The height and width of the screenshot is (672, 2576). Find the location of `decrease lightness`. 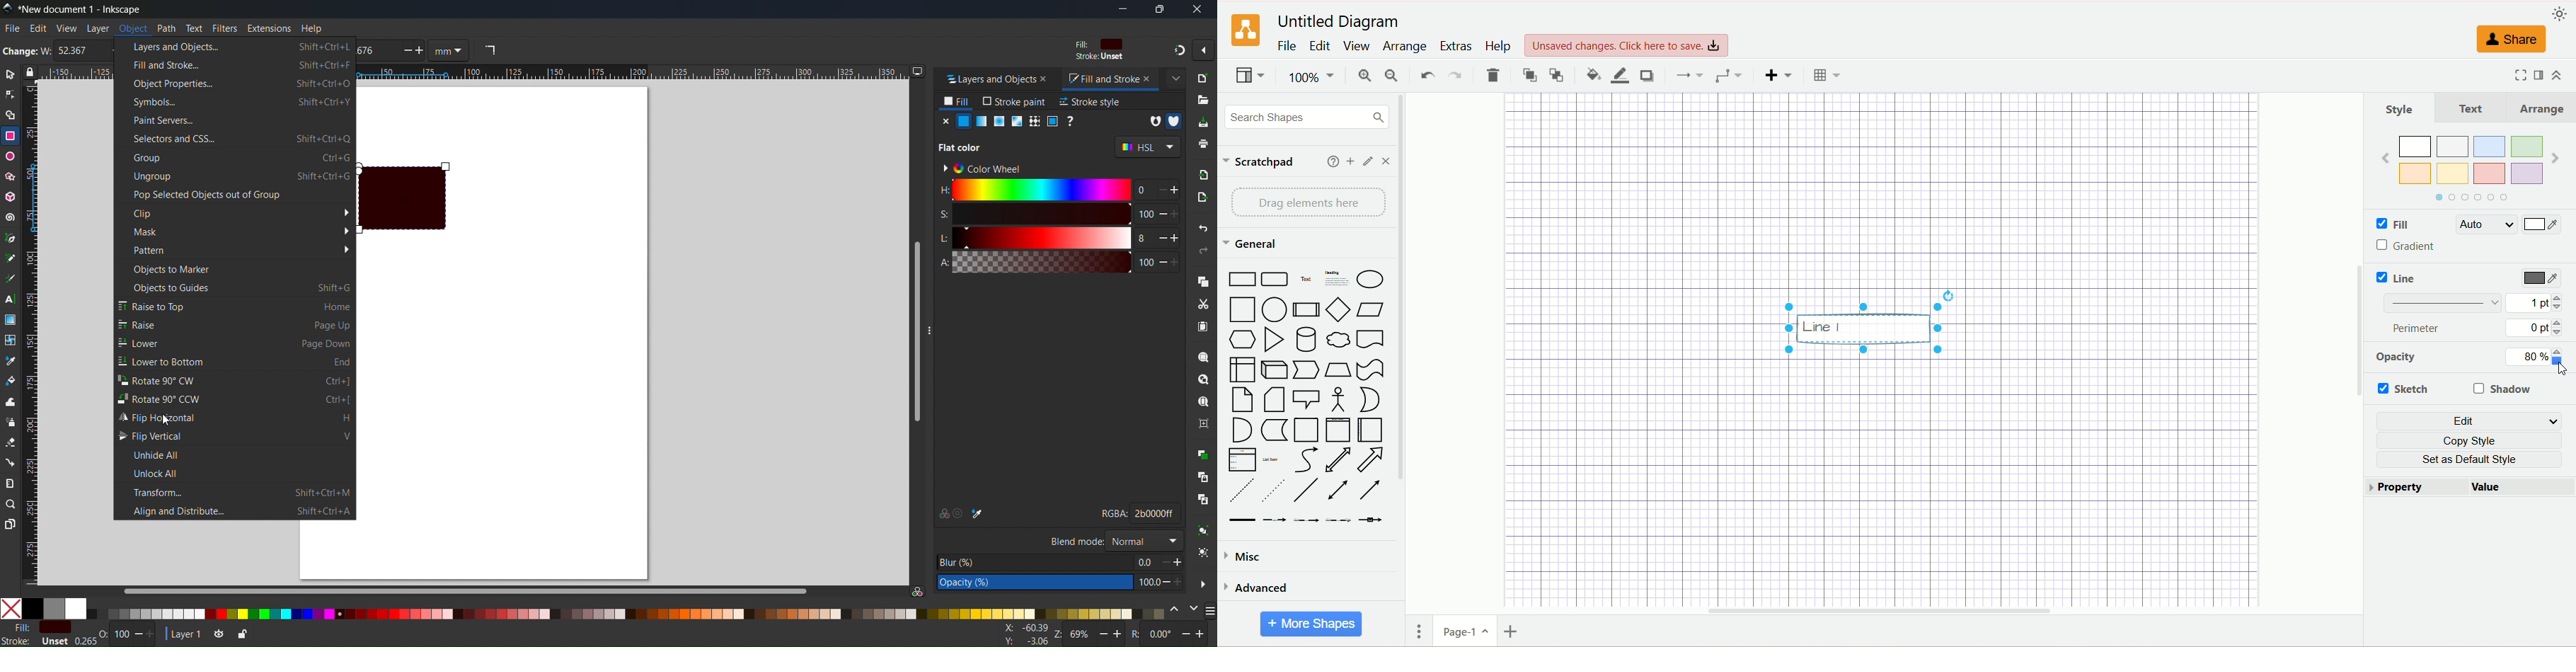

decrease lightness is located at coordinates (1160, 237).